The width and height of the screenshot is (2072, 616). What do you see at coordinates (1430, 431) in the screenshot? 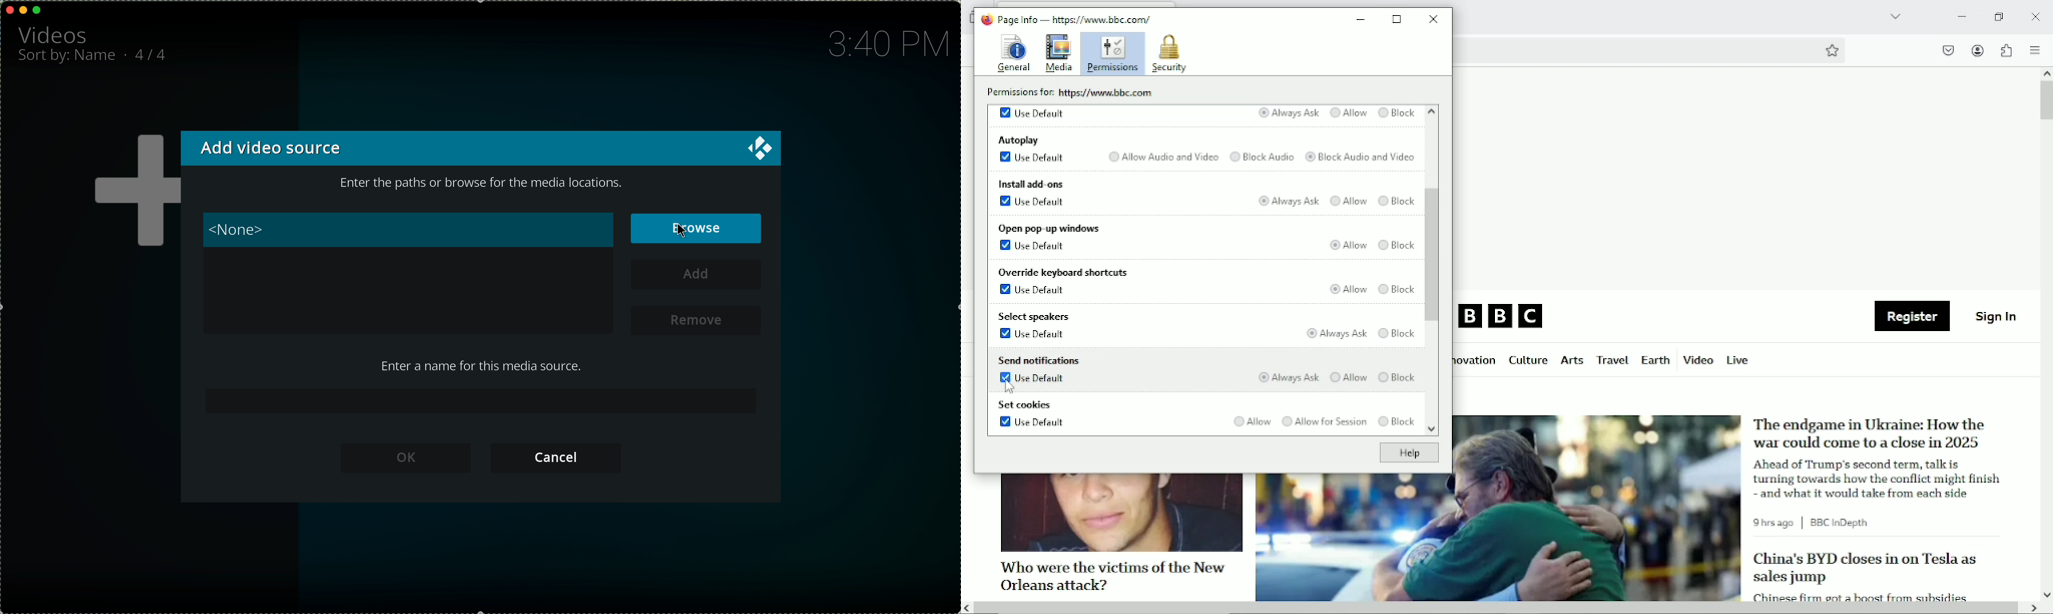
I see `scroll down` at bounding box center [1430, 431].